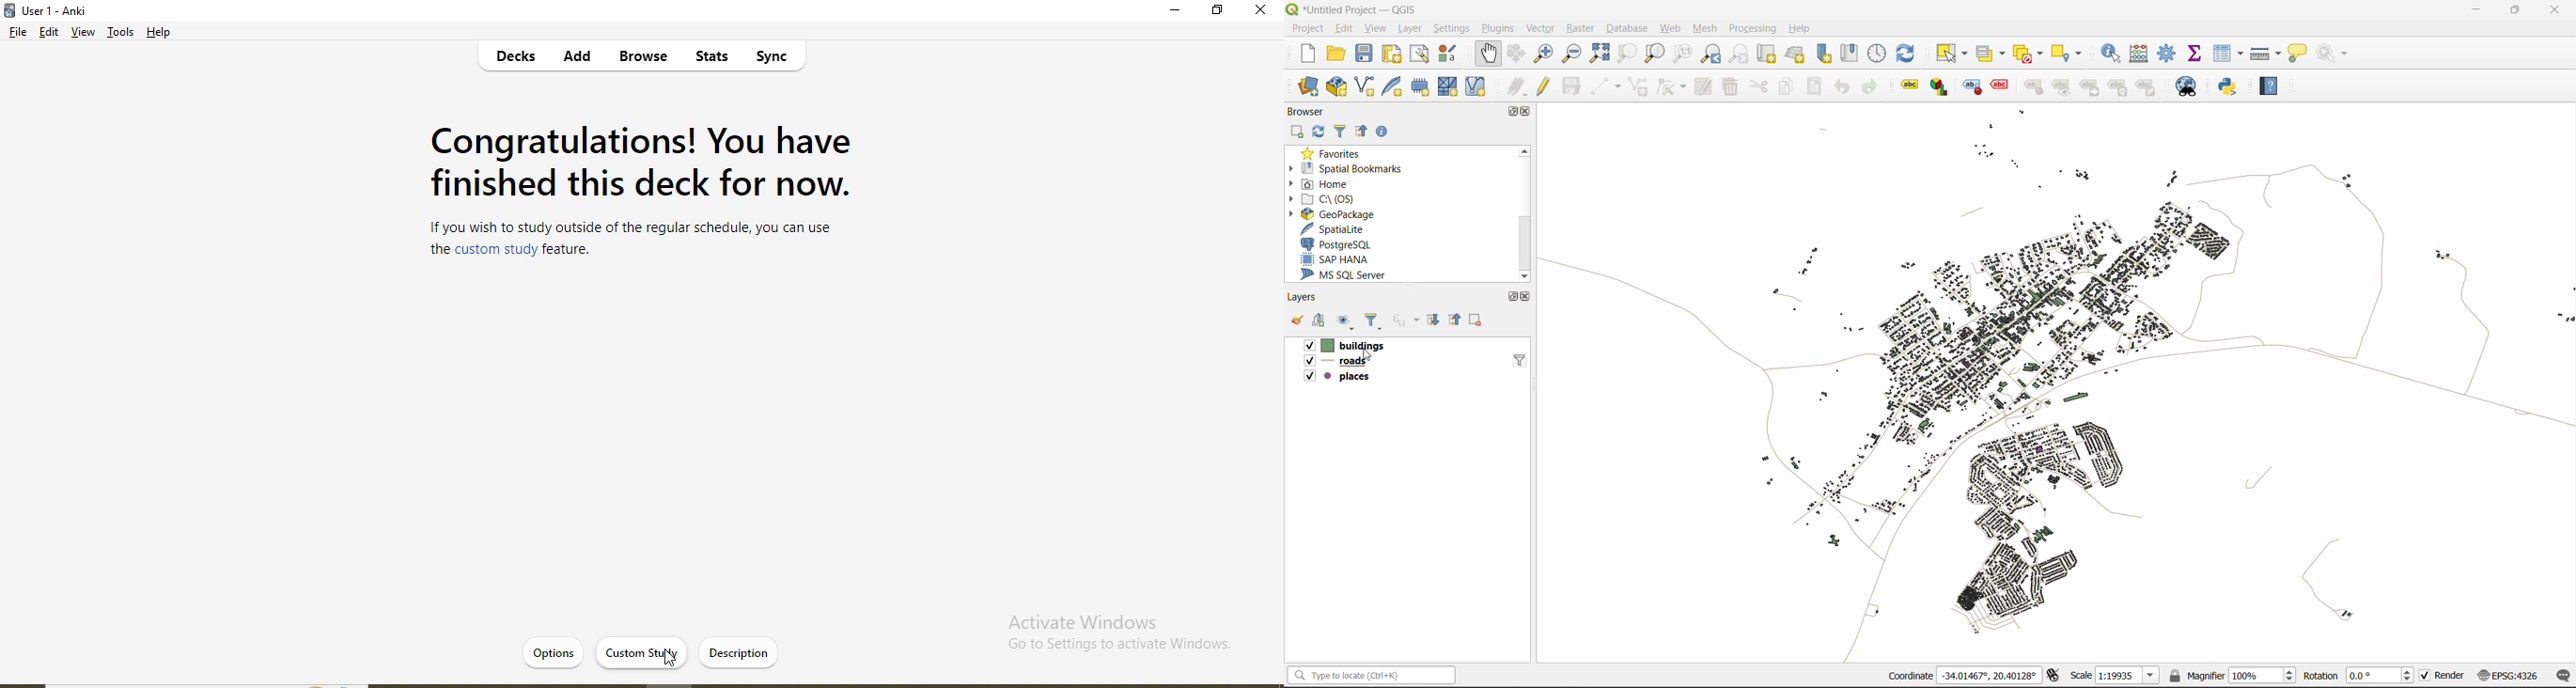 This screenshot has width=2576, height=700. What do you see at coordinates (1299, 130) in the screenshot?
I see `add` at bounding box center [1299, 130].